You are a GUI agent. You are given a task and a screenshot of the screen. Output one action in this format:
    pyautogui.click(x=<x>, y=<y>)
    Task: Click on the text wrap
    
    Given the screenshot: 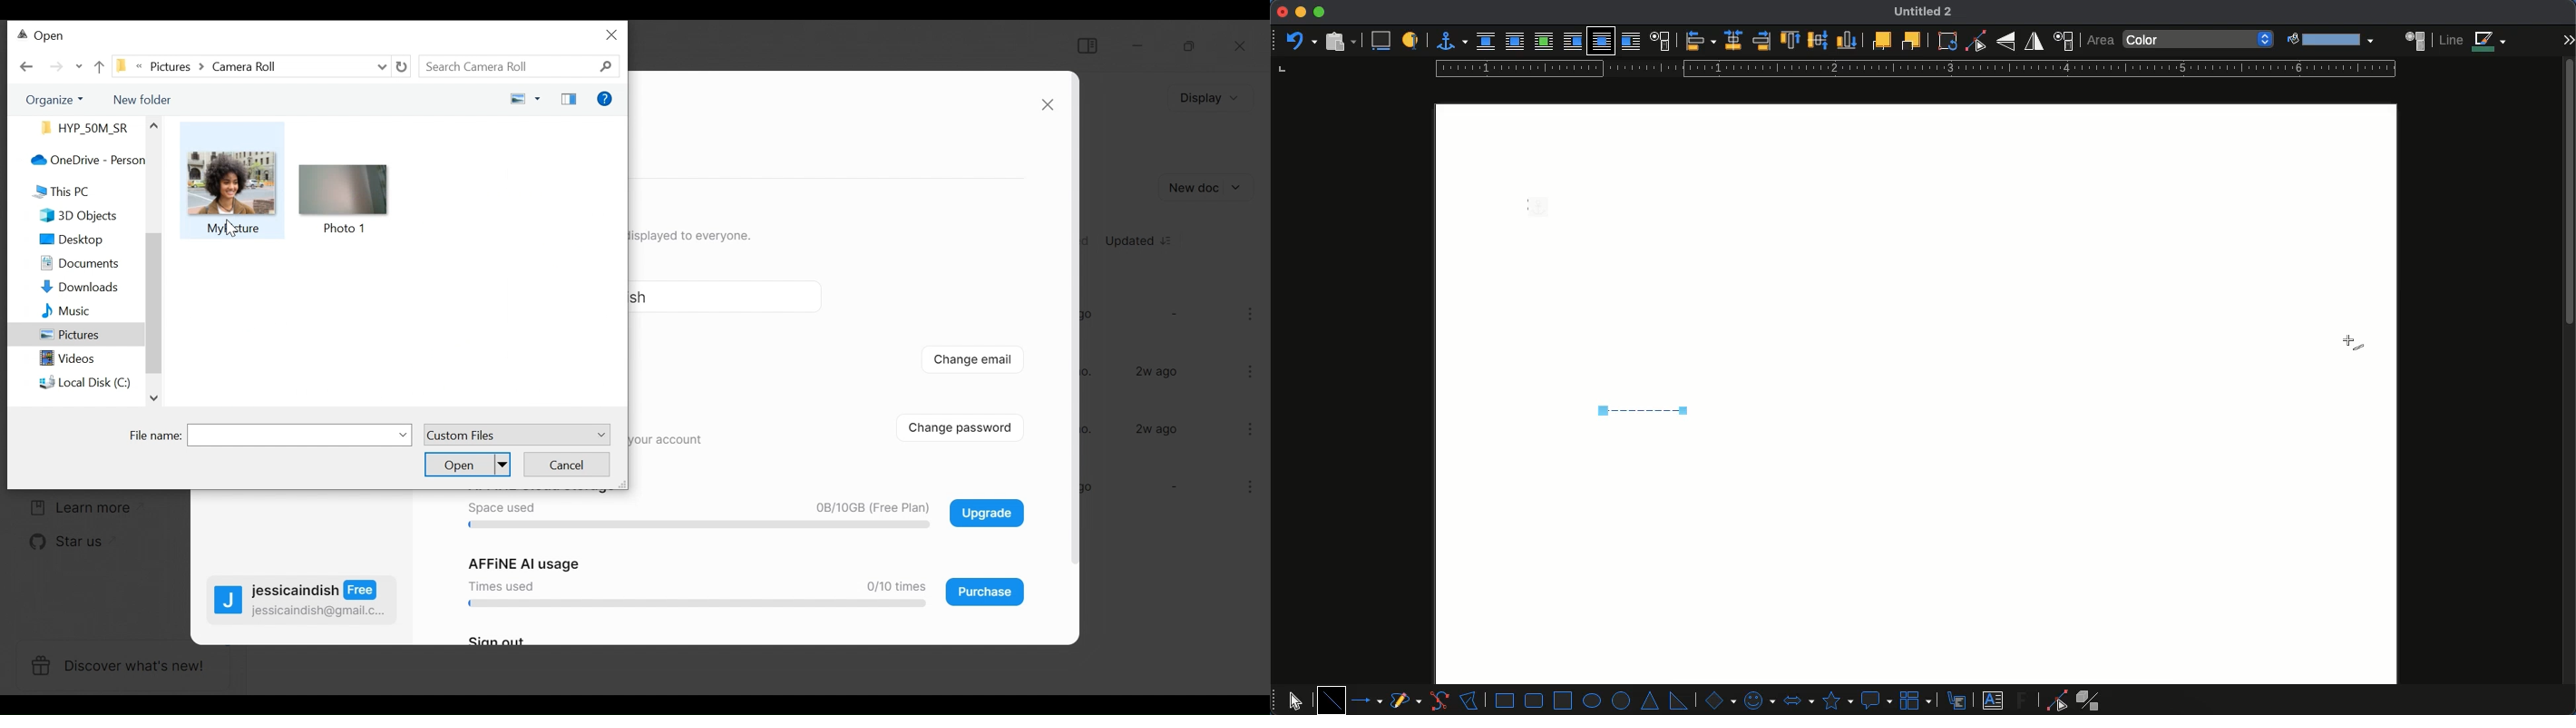 What is the action you would take?
    pyautogui.click(x=1659, y=40)
    